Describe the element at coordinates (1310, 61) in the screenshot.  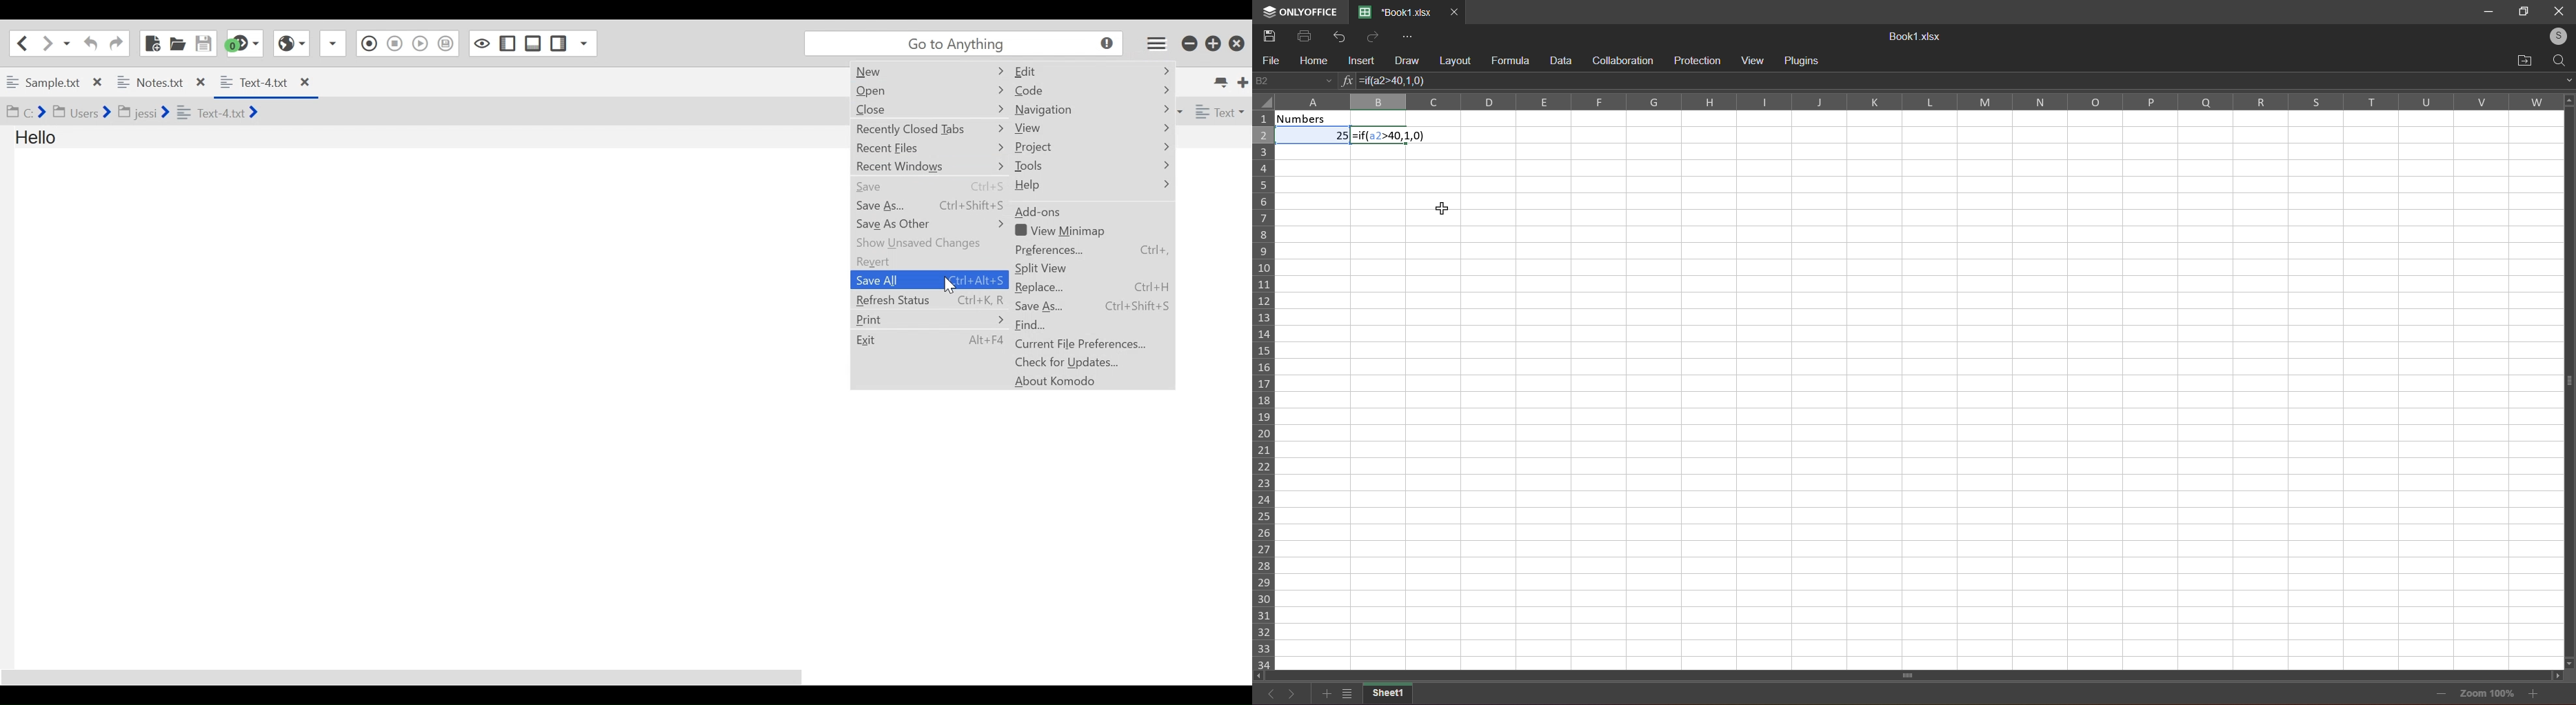
I see `home` at that location.